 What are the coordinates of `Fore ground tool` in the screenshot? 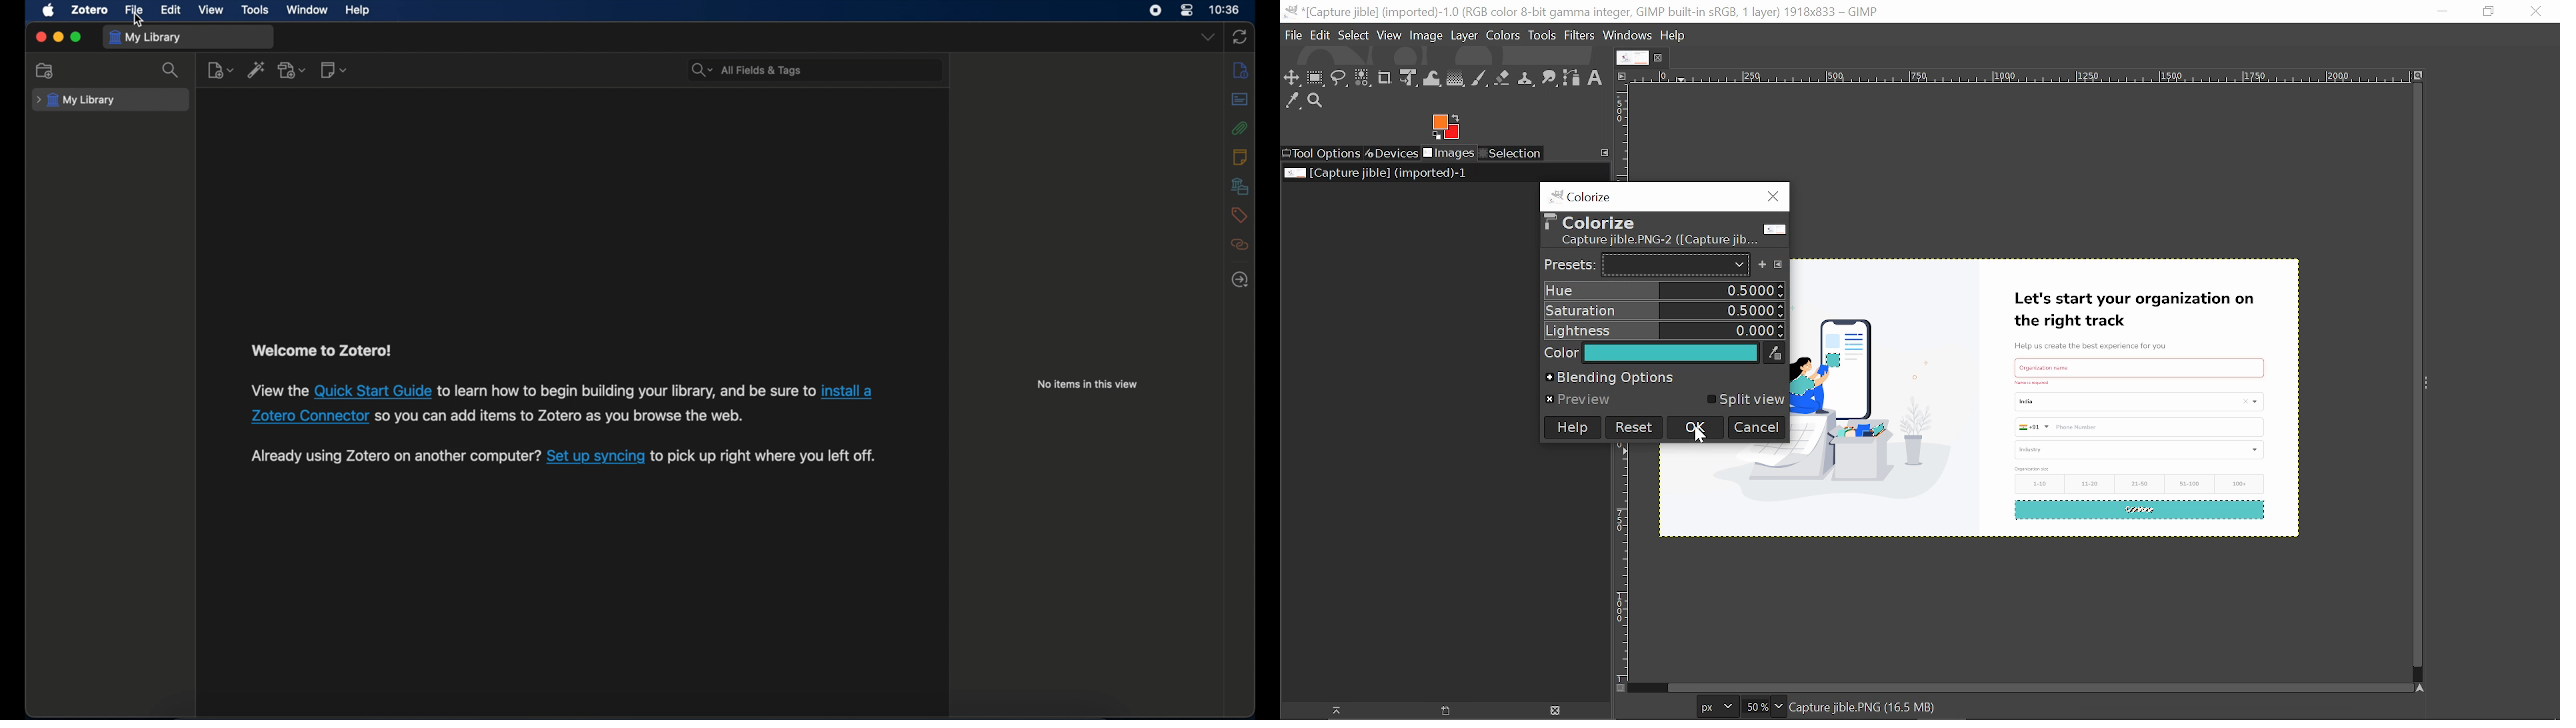 It's located at (1444, 126).